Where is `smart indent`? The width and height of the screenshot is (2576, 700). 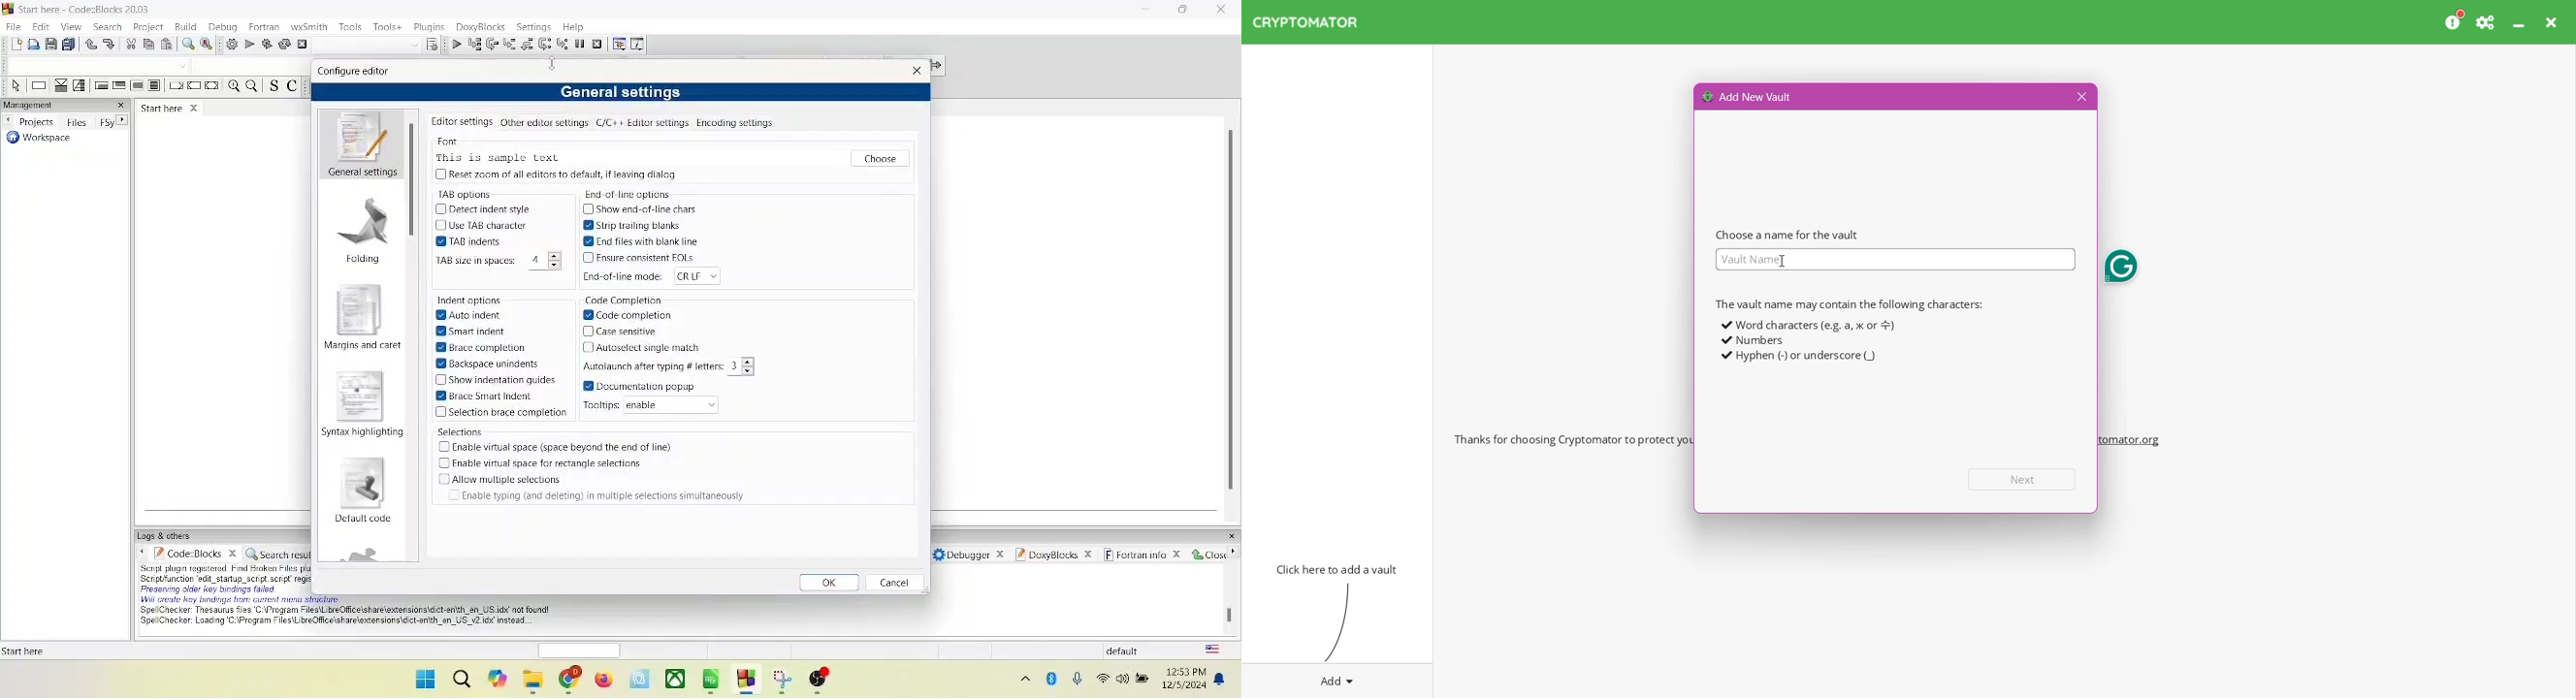 smart indent is located at coordinates (475, 333).